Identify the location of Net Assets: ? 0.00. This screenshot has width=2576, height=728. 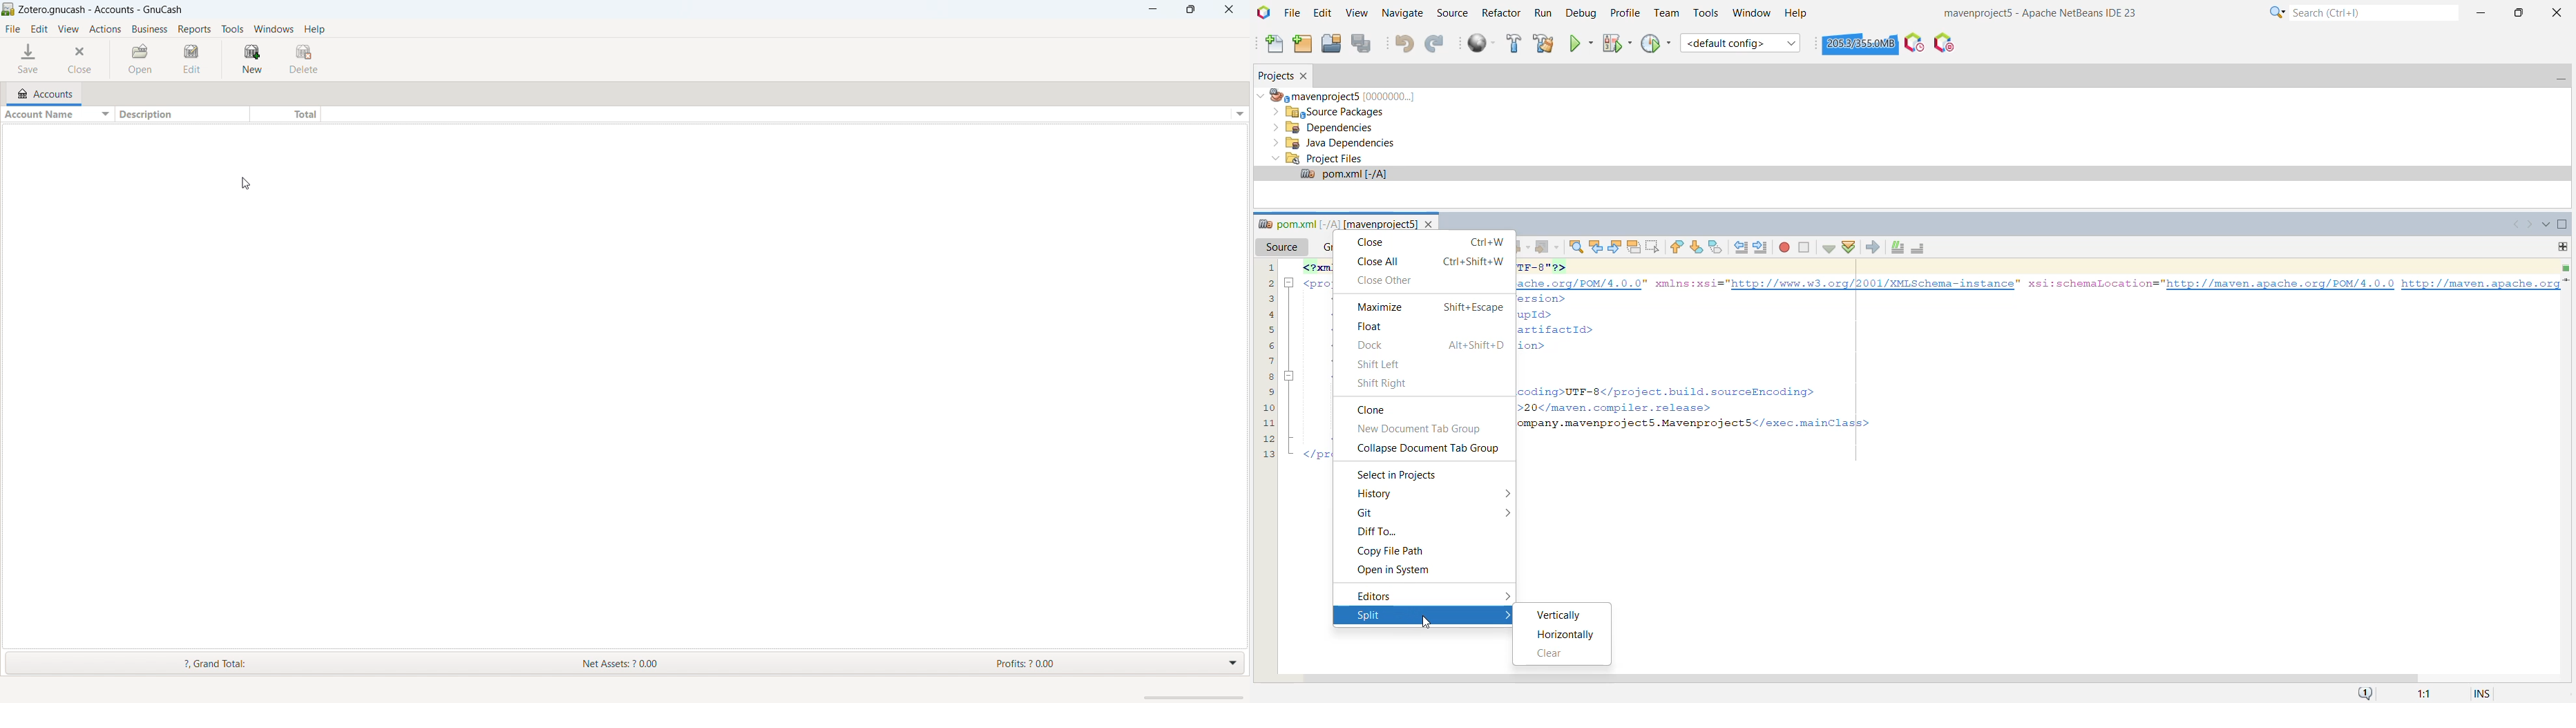
(626, 663).